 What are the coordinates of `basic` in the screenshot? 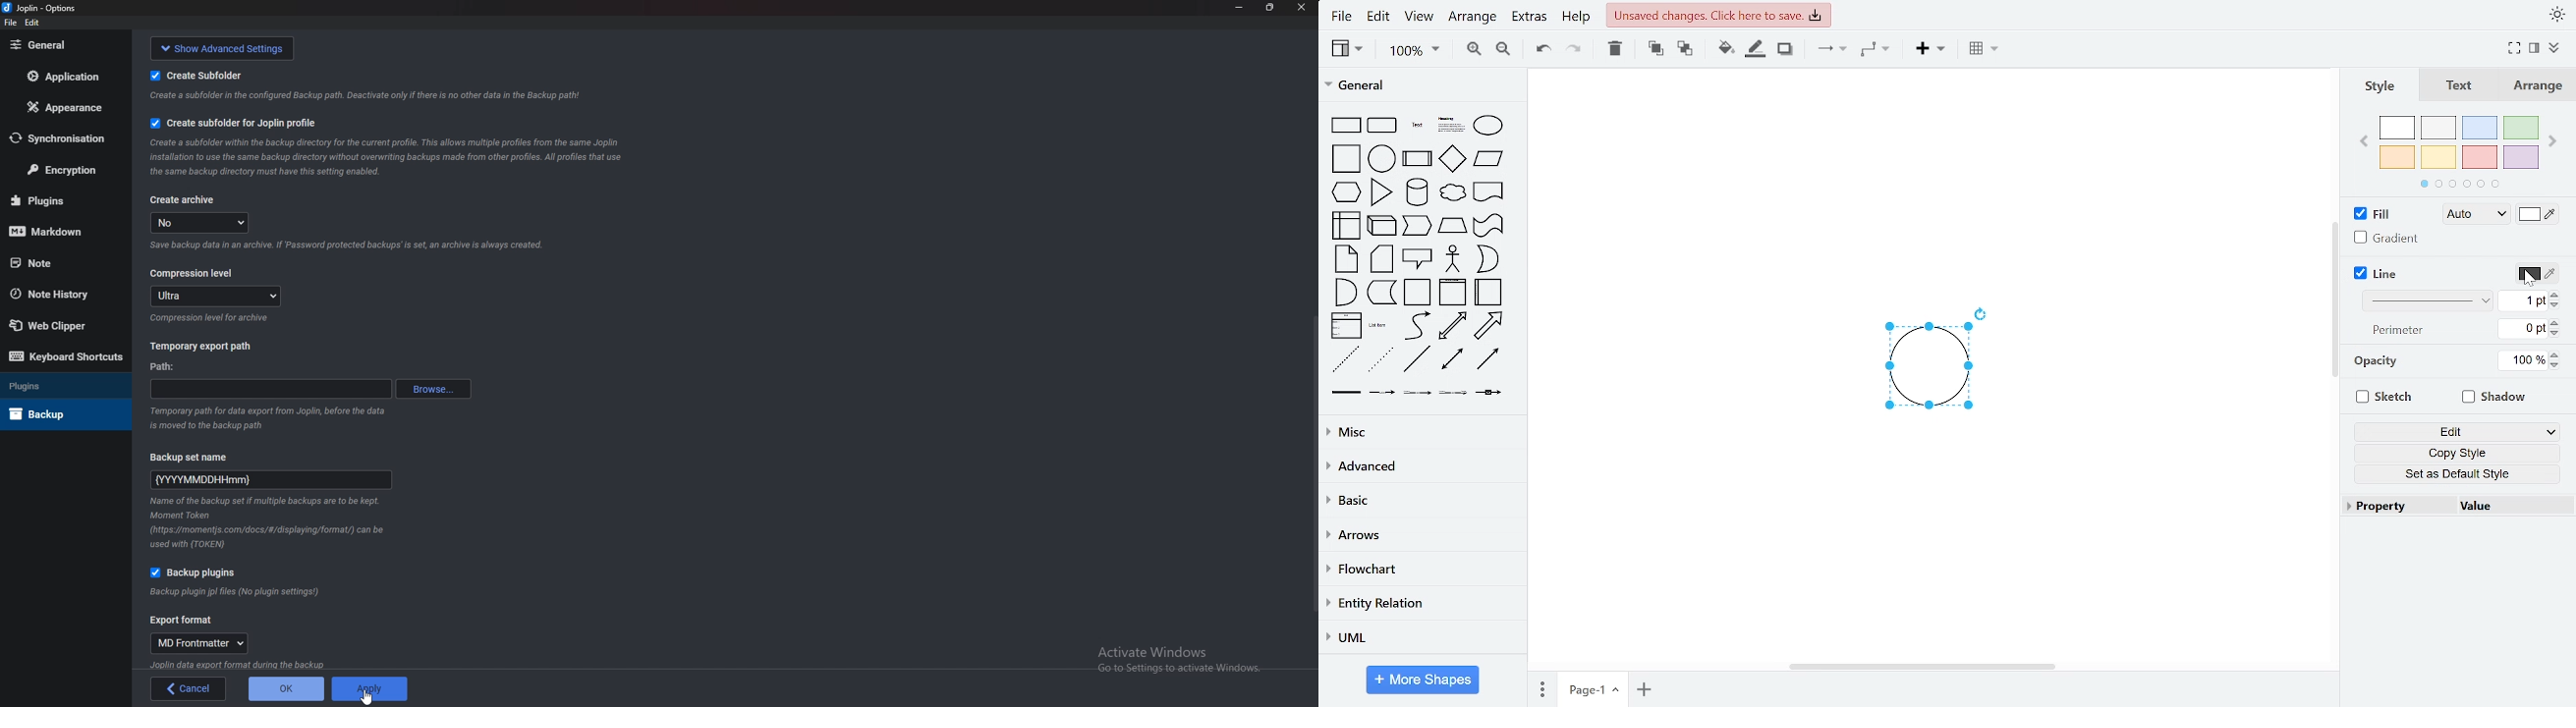 It's located at (1420, 500).